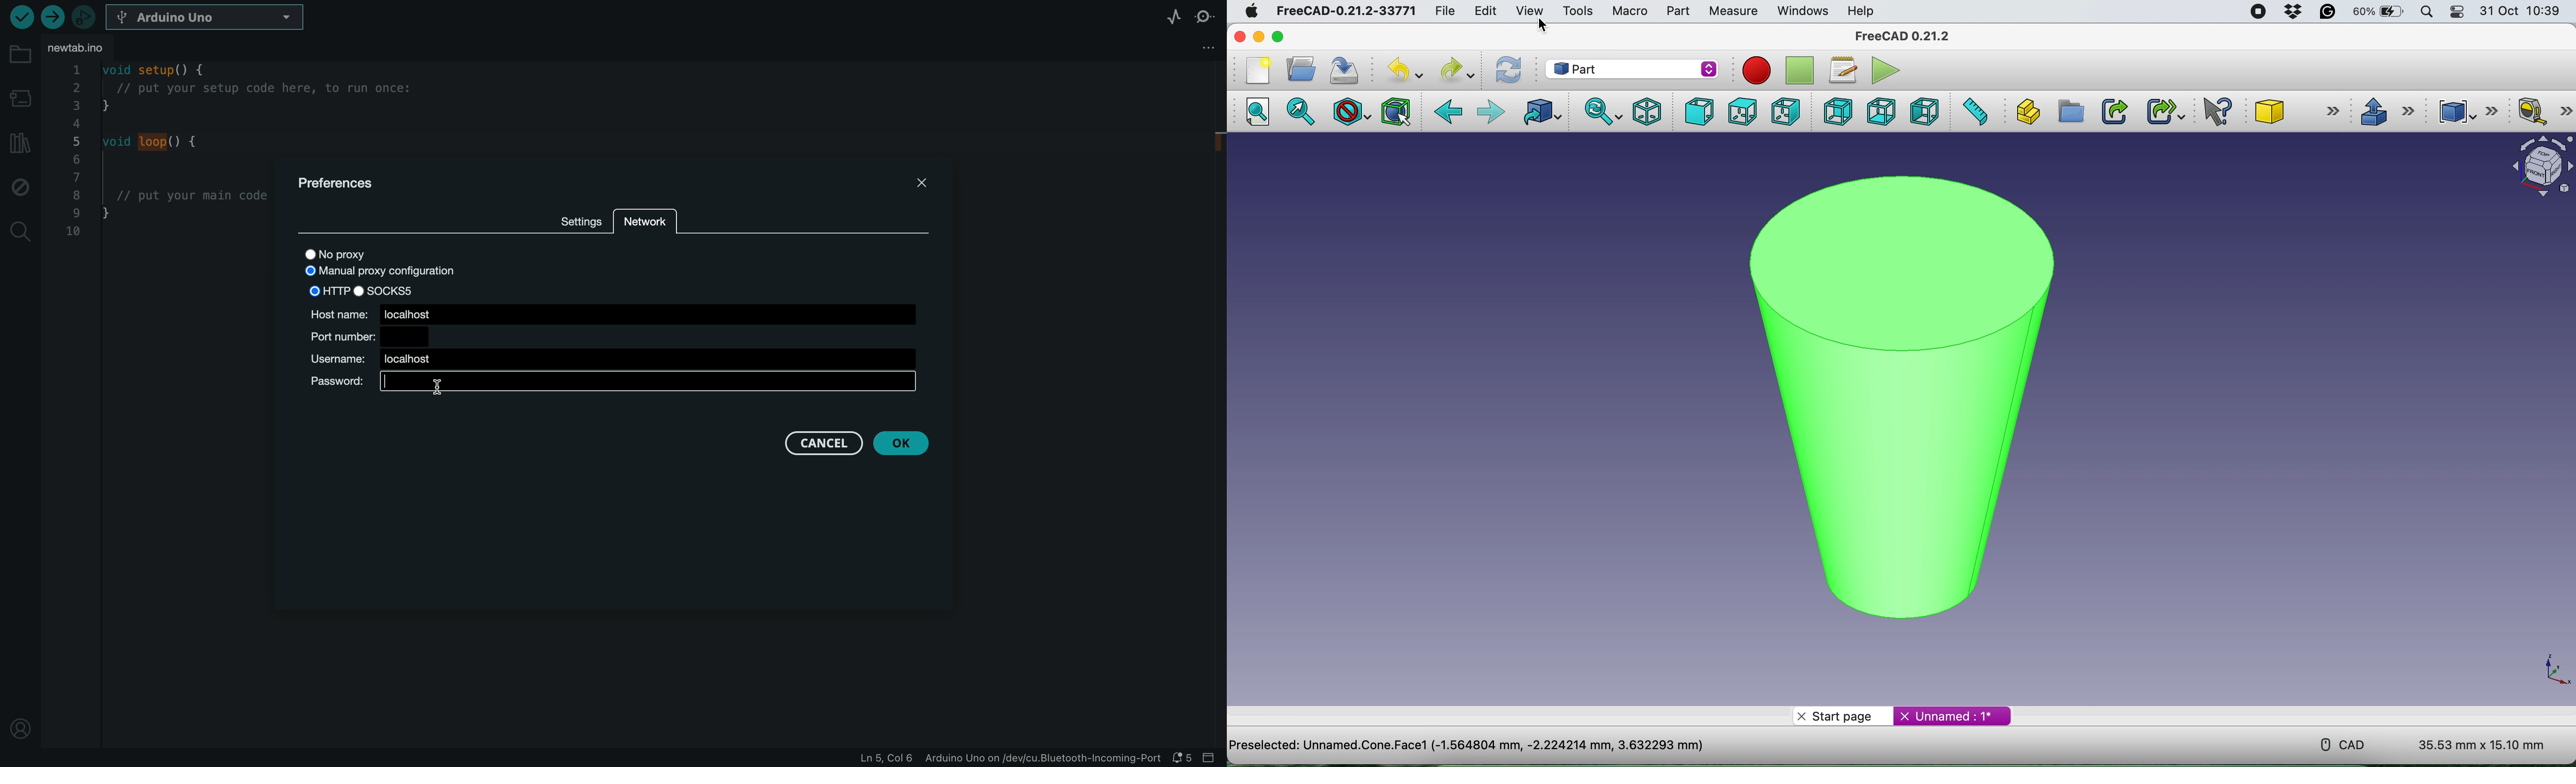 The height and width of the screenshot is (784, 2576). Describe the element at coordinates (1836, 113) in the screenshot. I see `rear` at that location.